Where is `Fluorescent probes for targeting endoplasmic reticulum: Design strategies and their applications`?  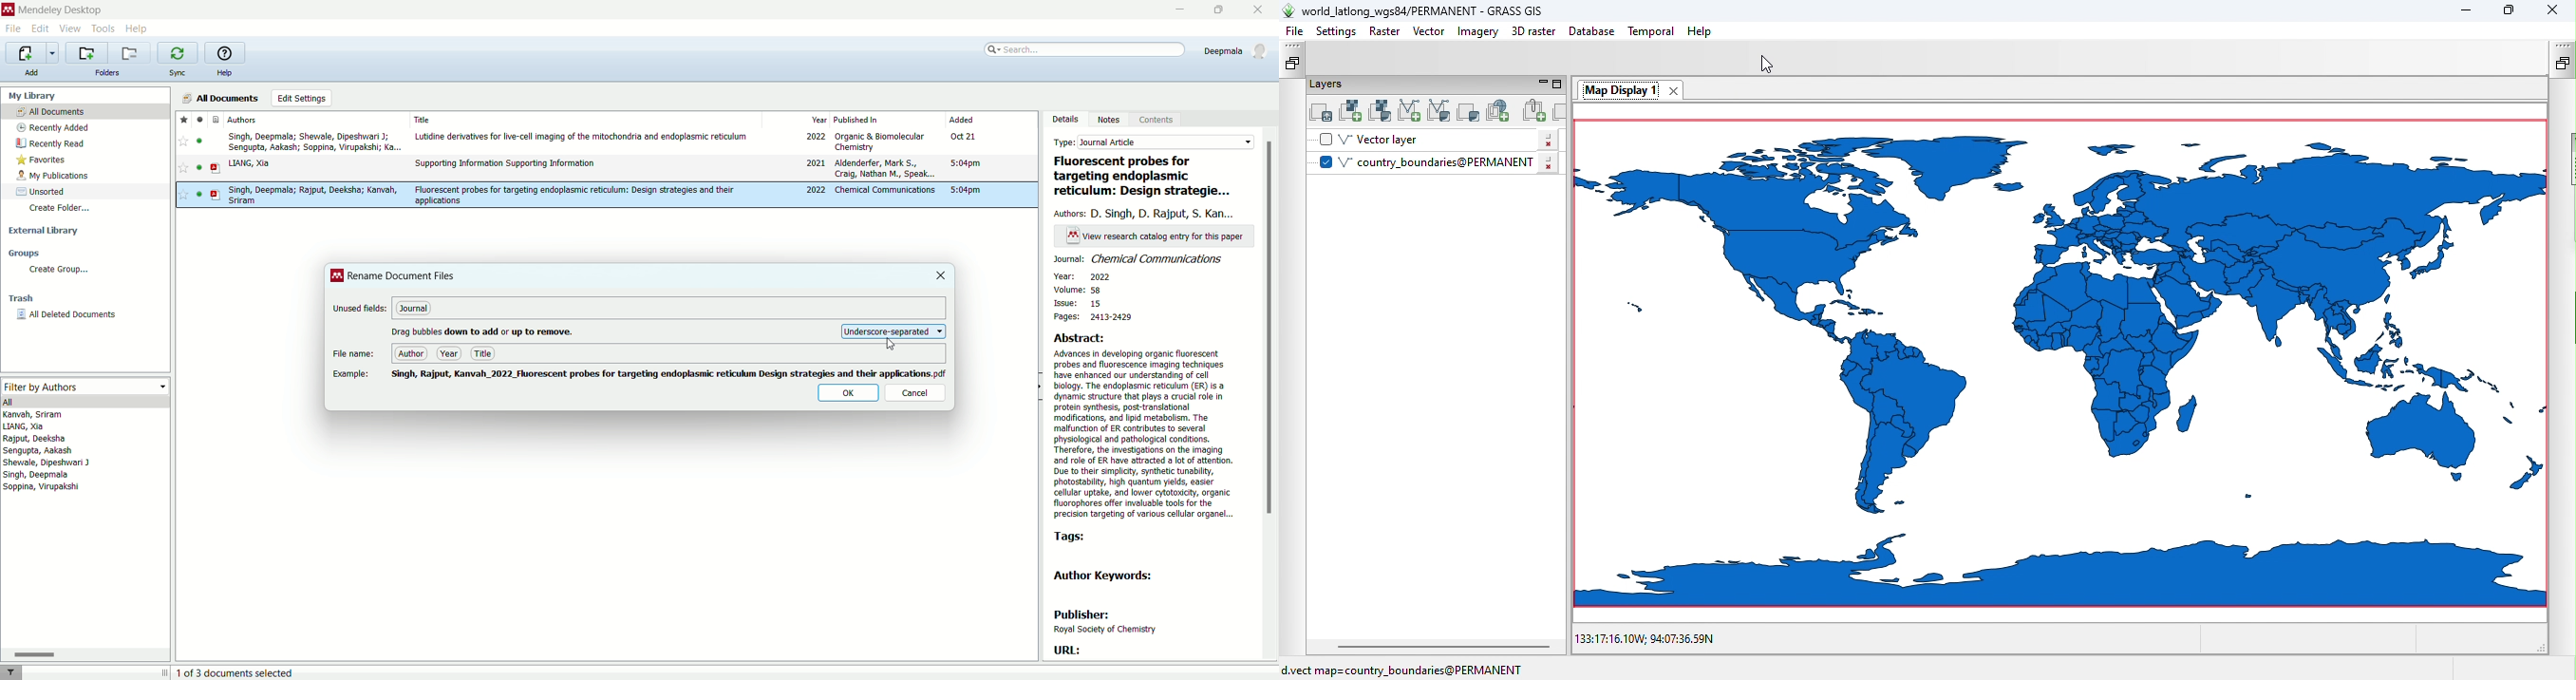 Fluorescent probes for targeting endoplasmic reticulum: Design strategies and their applications is located at coordinates (576, 195).